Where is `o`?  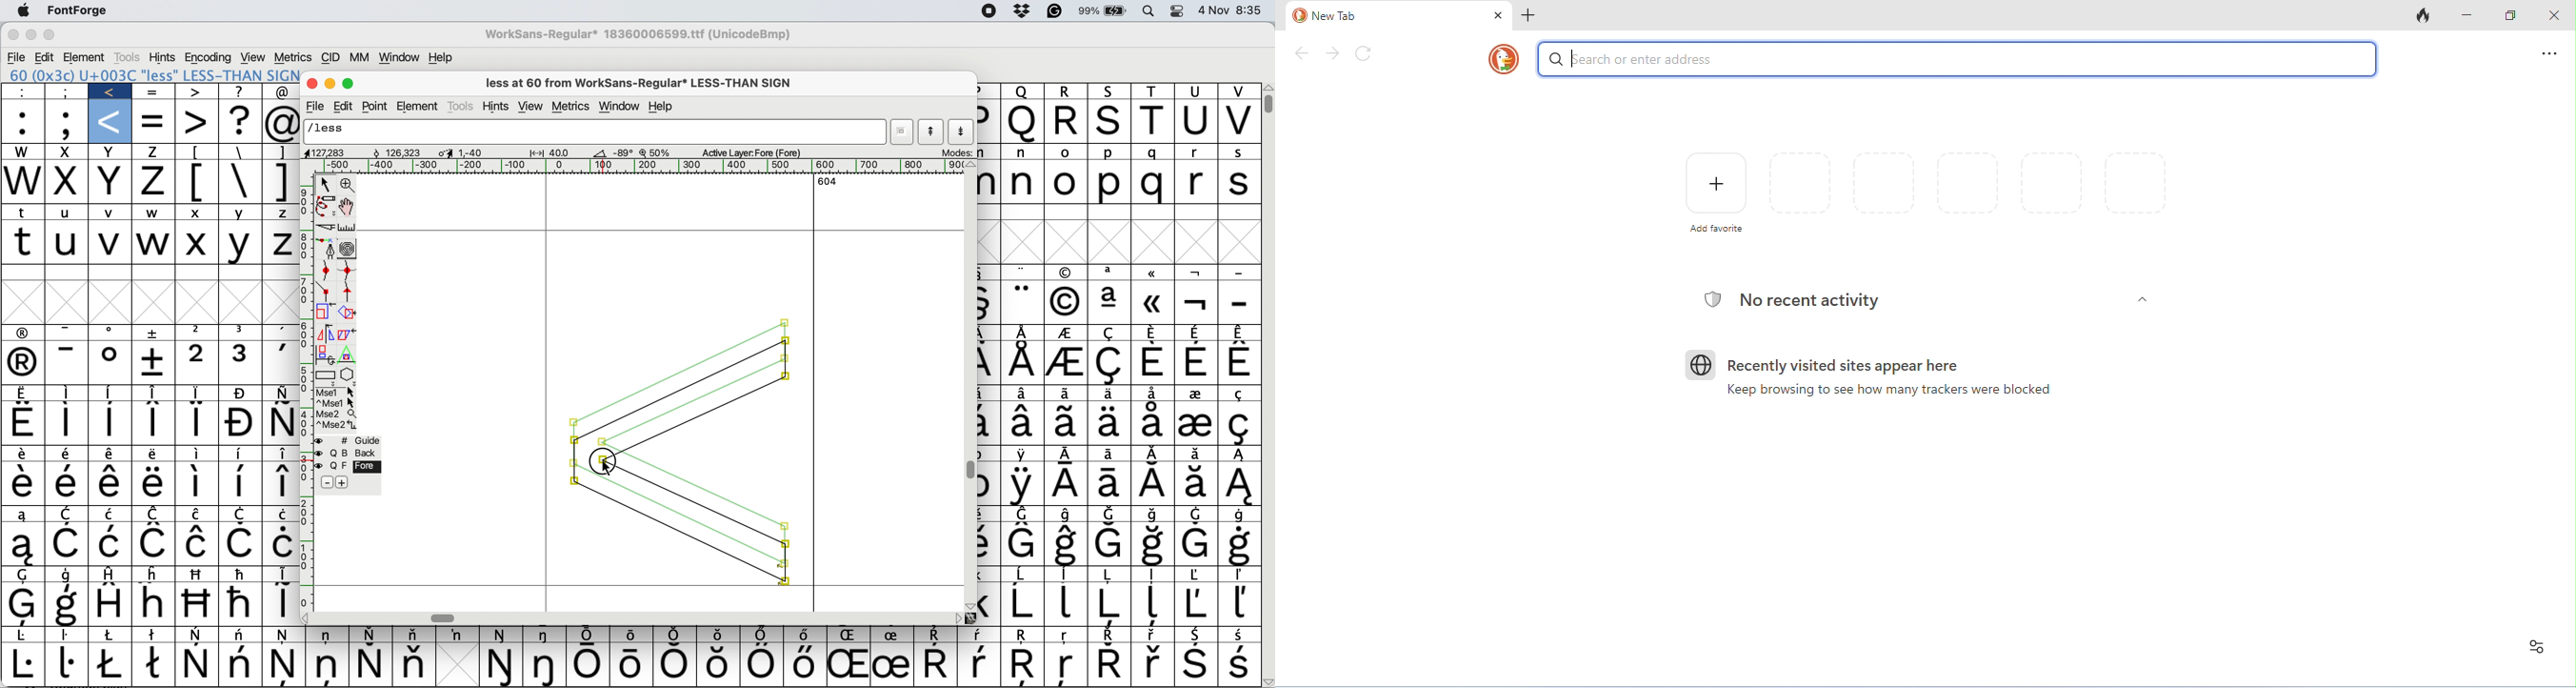
o is located at coordinates (1068, 182).